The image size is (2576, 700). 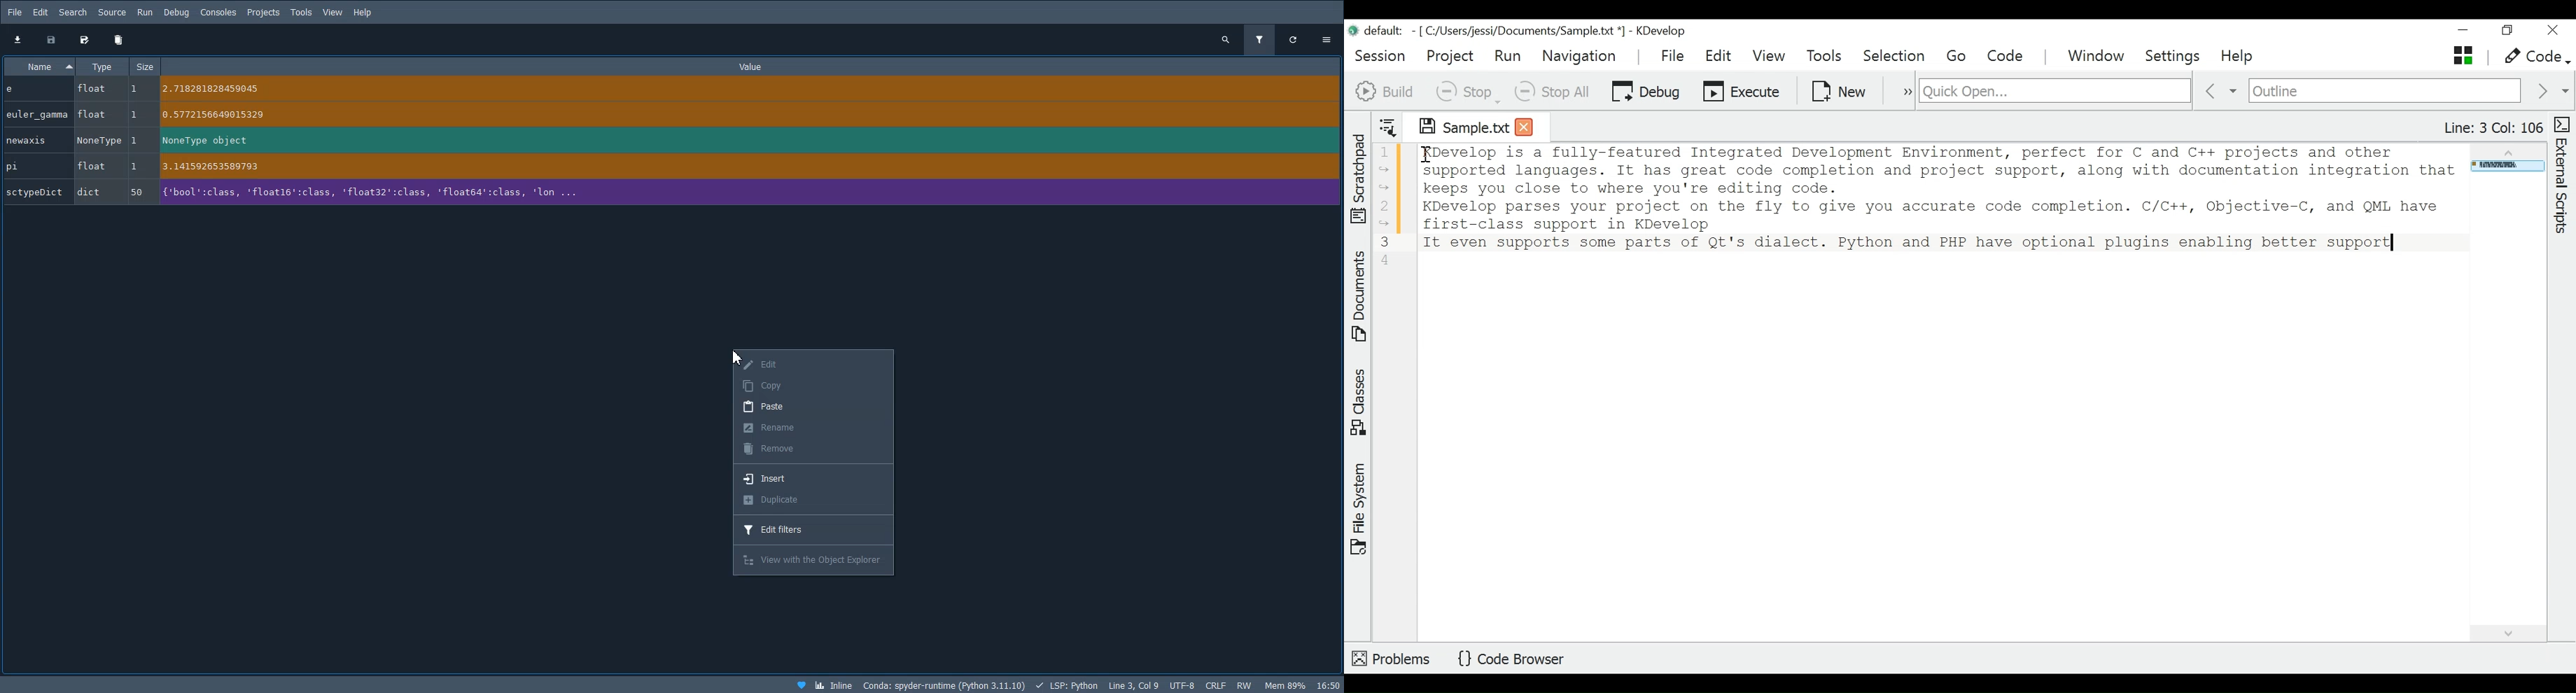 What do you see at coordinates (750, 66) in the screenshot?
I see `Value` at bounding box center [750, 66].